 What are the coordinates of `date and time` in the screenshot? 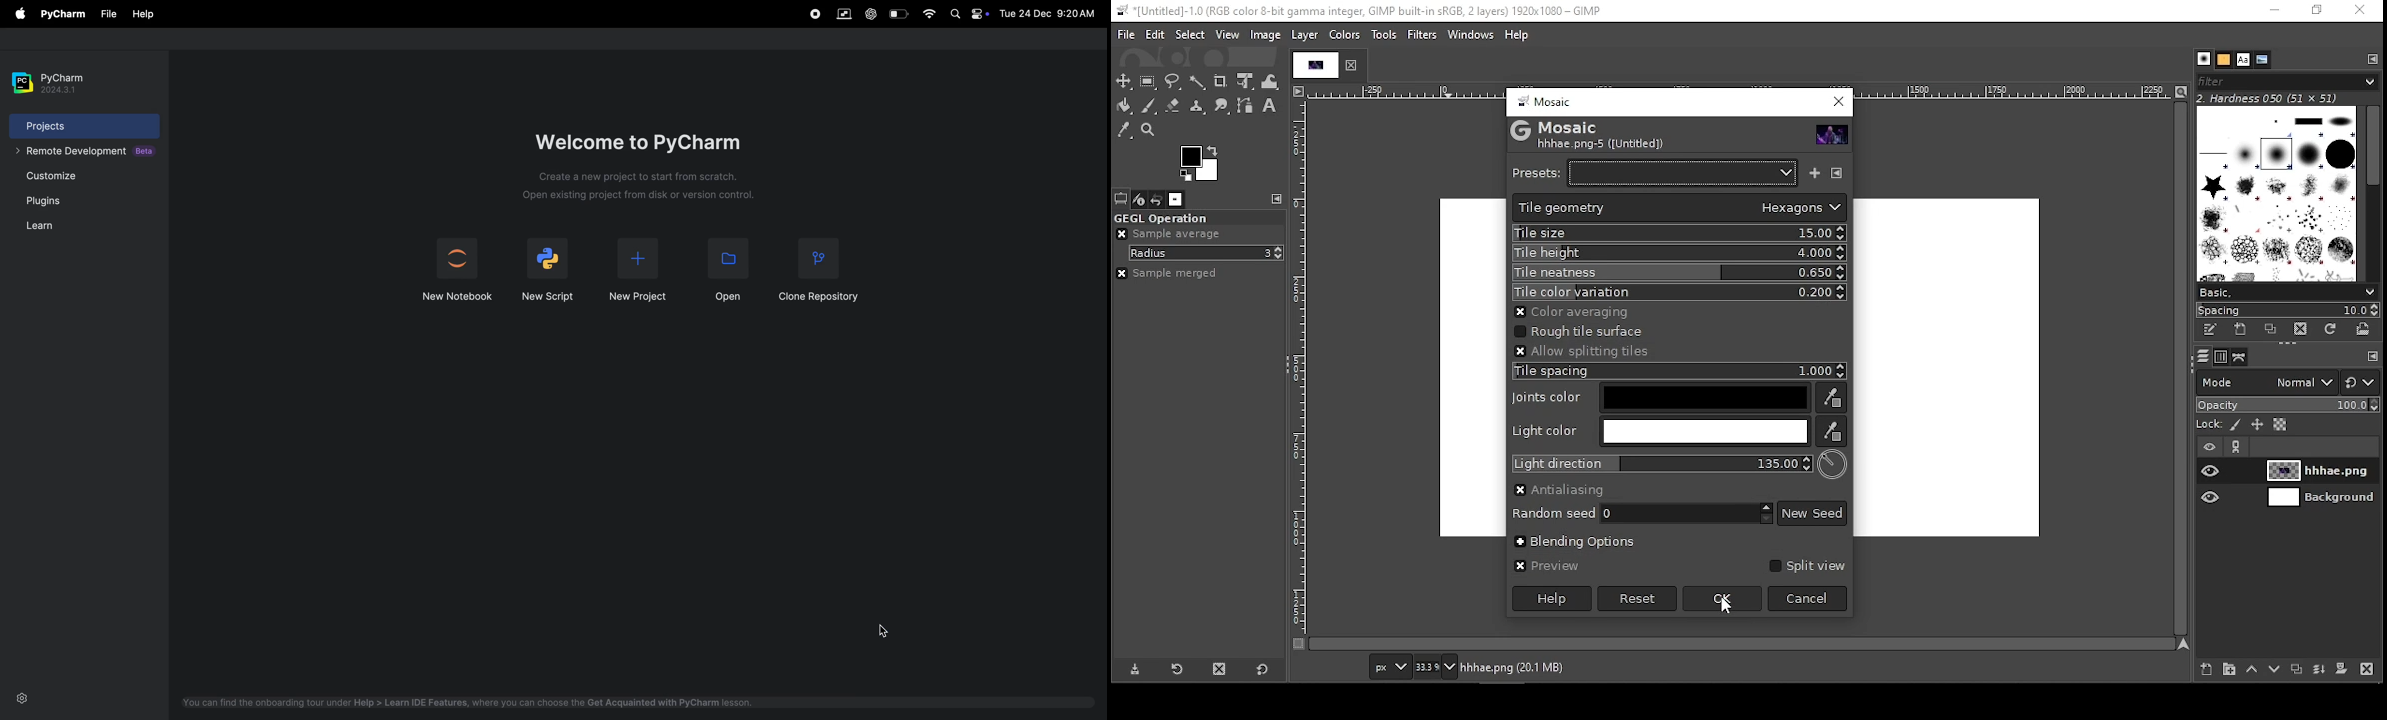 It's located at (1050, 12).